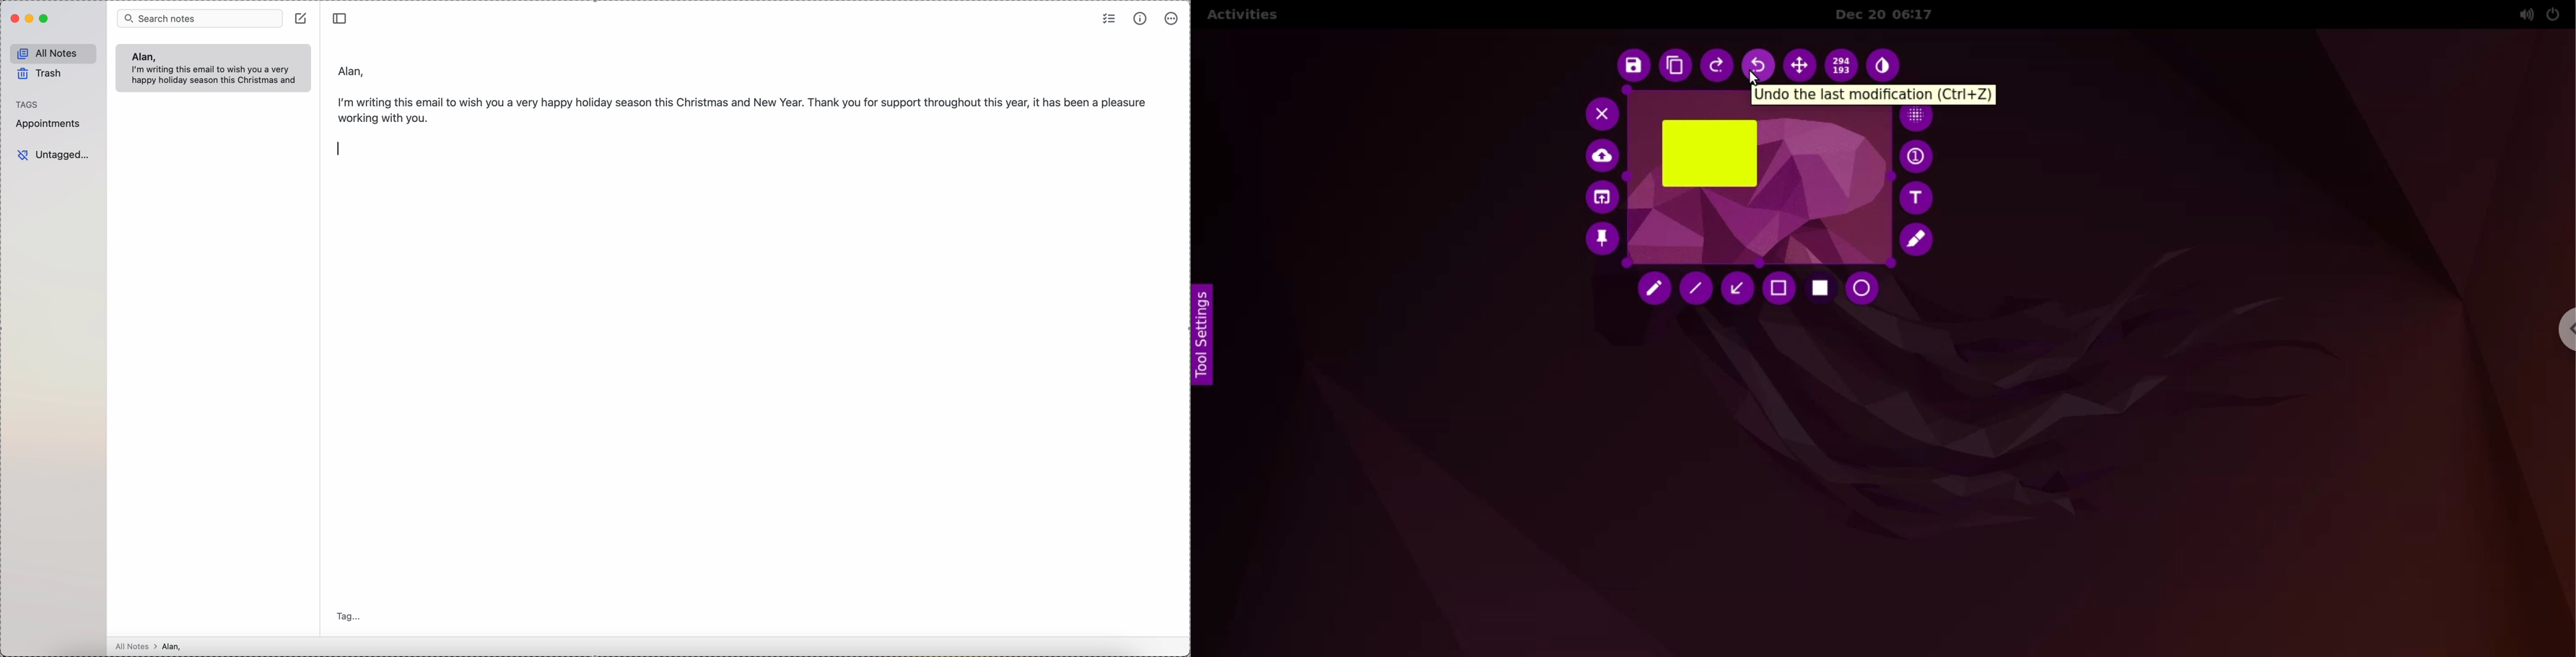  Describe the element at coordinates (53, 54) in the screenshot. I see `all notes` at that location.